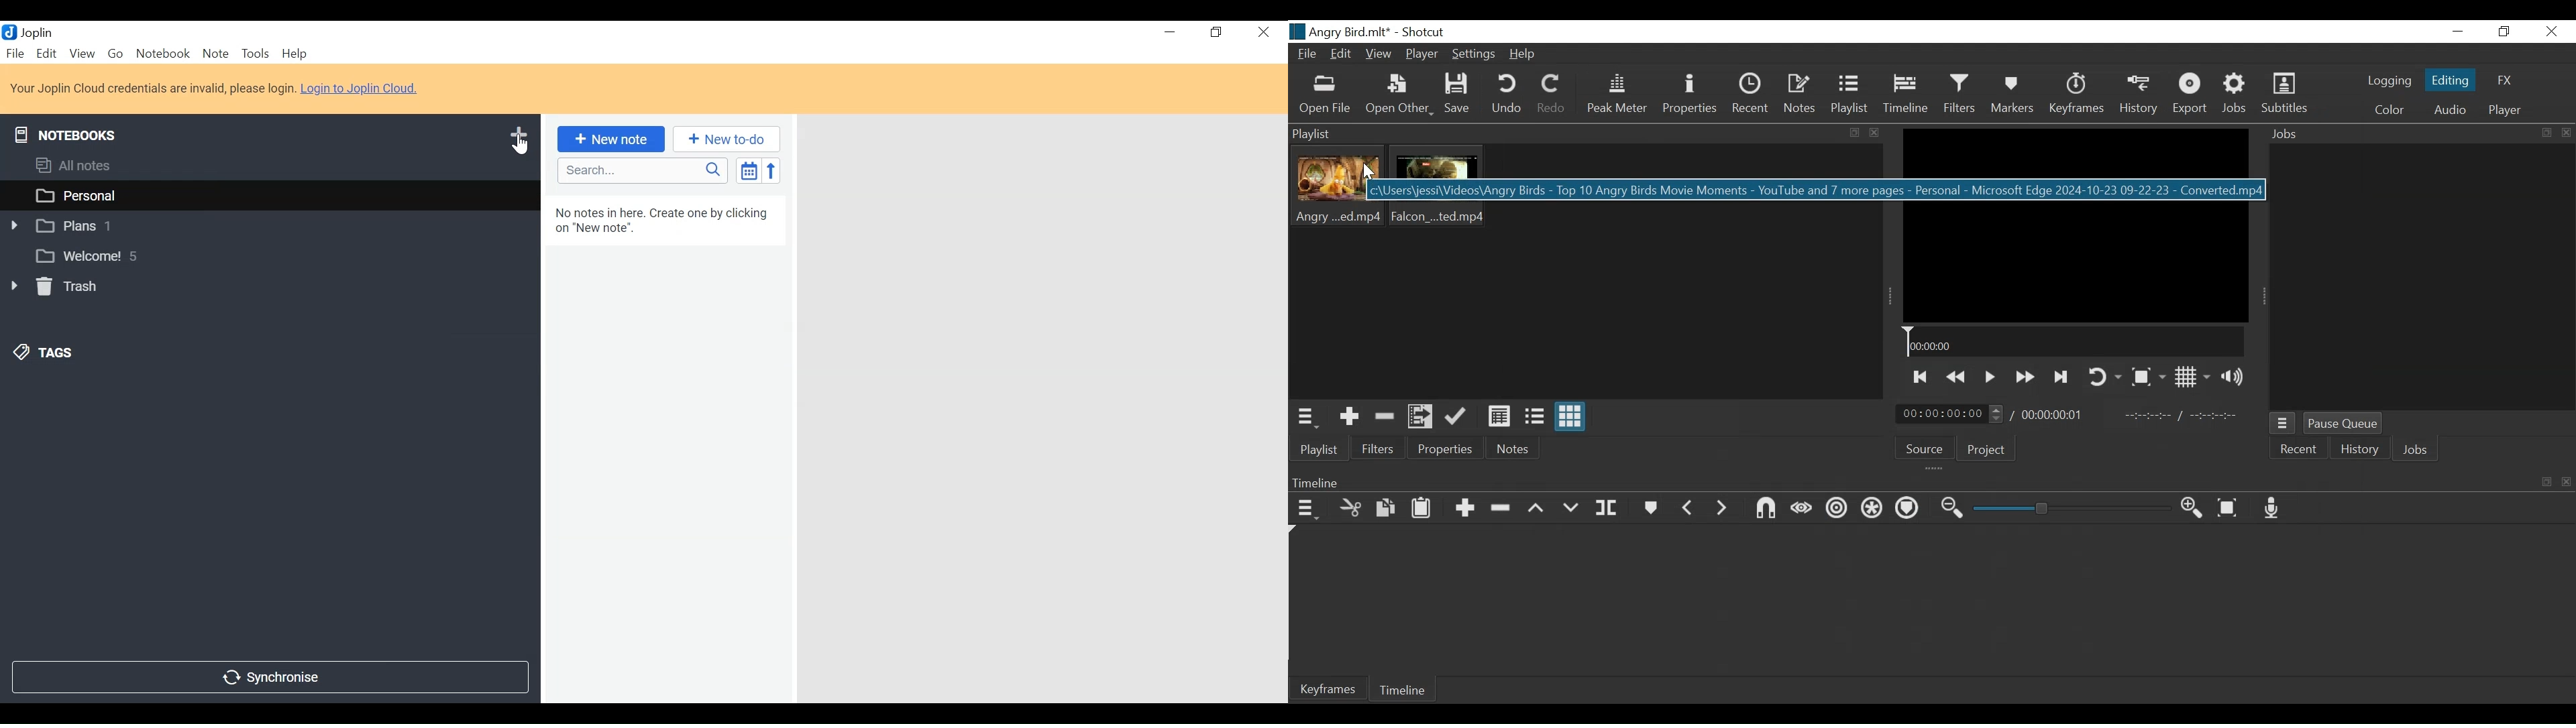 This screenshot has width=2576, height=728. Describe the element at coordinates (2450, 80) in the screenshot. I see `Editing` at that location.